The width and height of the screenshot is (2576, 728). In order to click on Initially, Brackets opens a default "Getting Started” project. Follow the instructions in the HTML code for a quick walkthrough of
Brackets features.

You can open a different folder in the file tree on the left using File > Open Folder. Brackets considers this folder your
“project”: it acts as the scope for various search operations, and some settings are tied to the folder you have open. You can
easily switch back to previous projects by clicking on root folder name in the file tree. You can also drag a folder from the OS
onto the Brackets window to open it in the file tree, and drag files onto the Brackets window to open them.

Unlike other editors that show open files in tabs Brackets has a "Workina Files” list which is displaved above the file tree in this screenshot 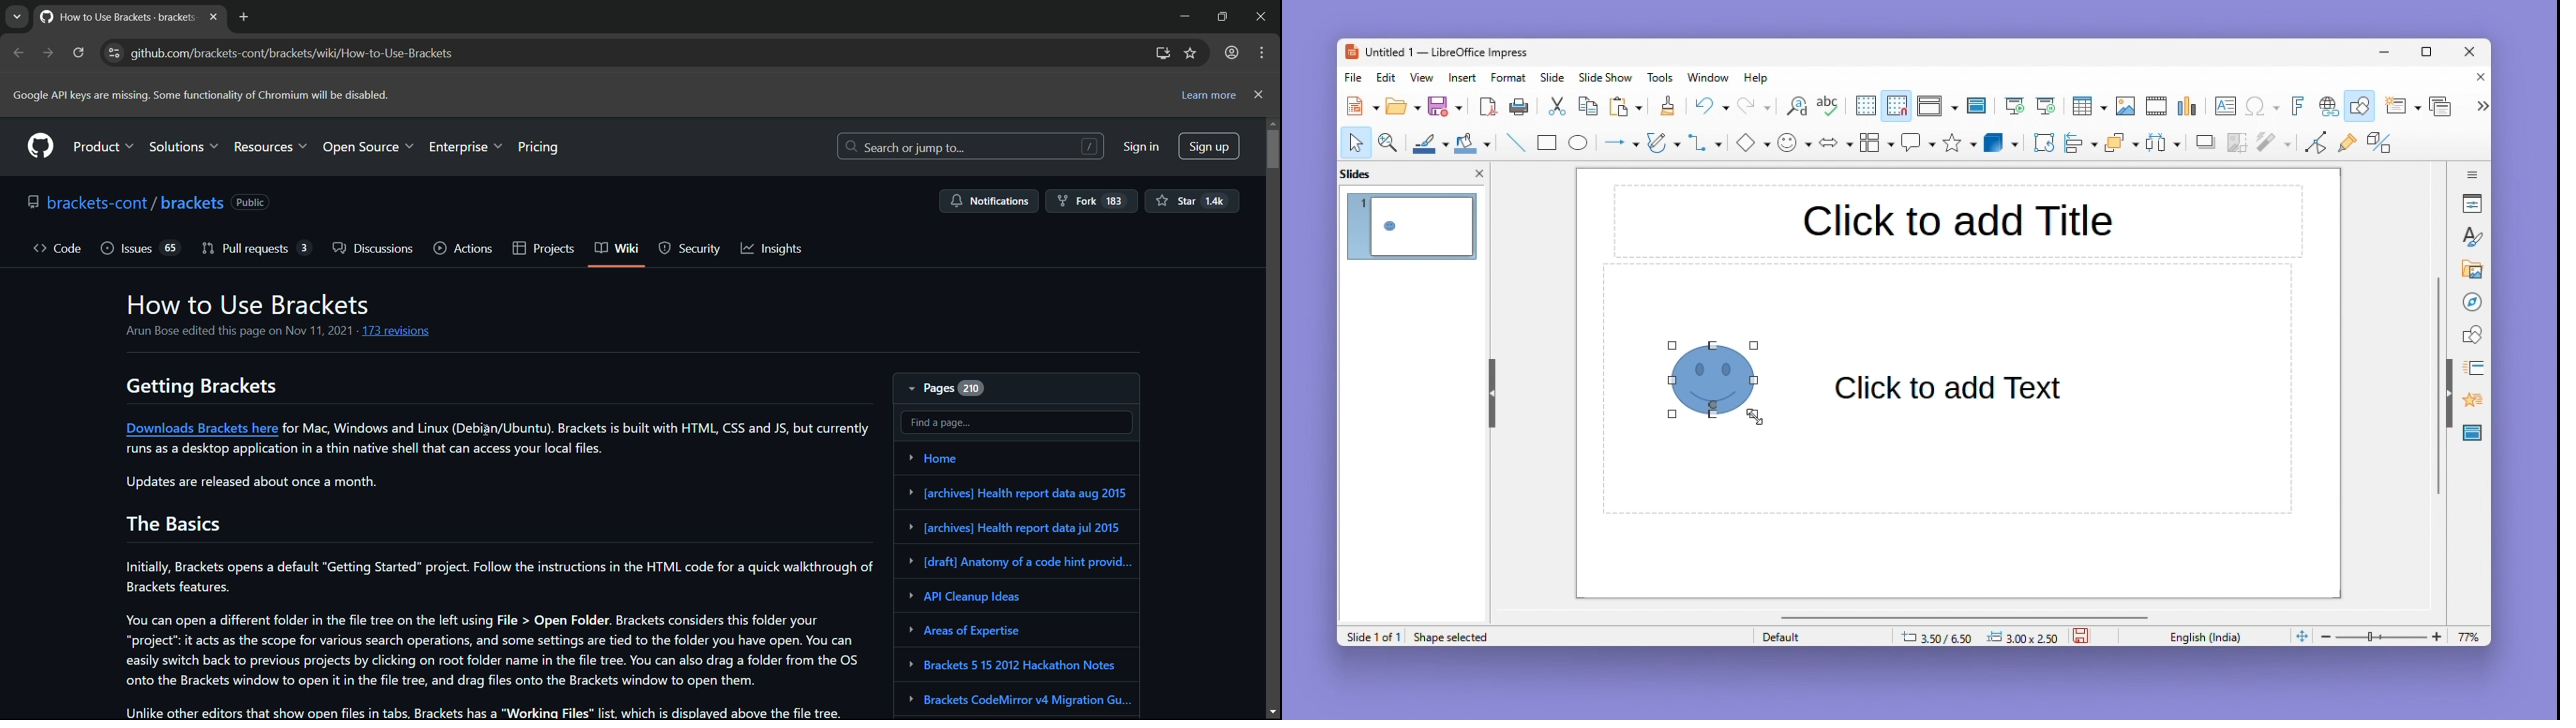, I will do `click(494, 635)`.